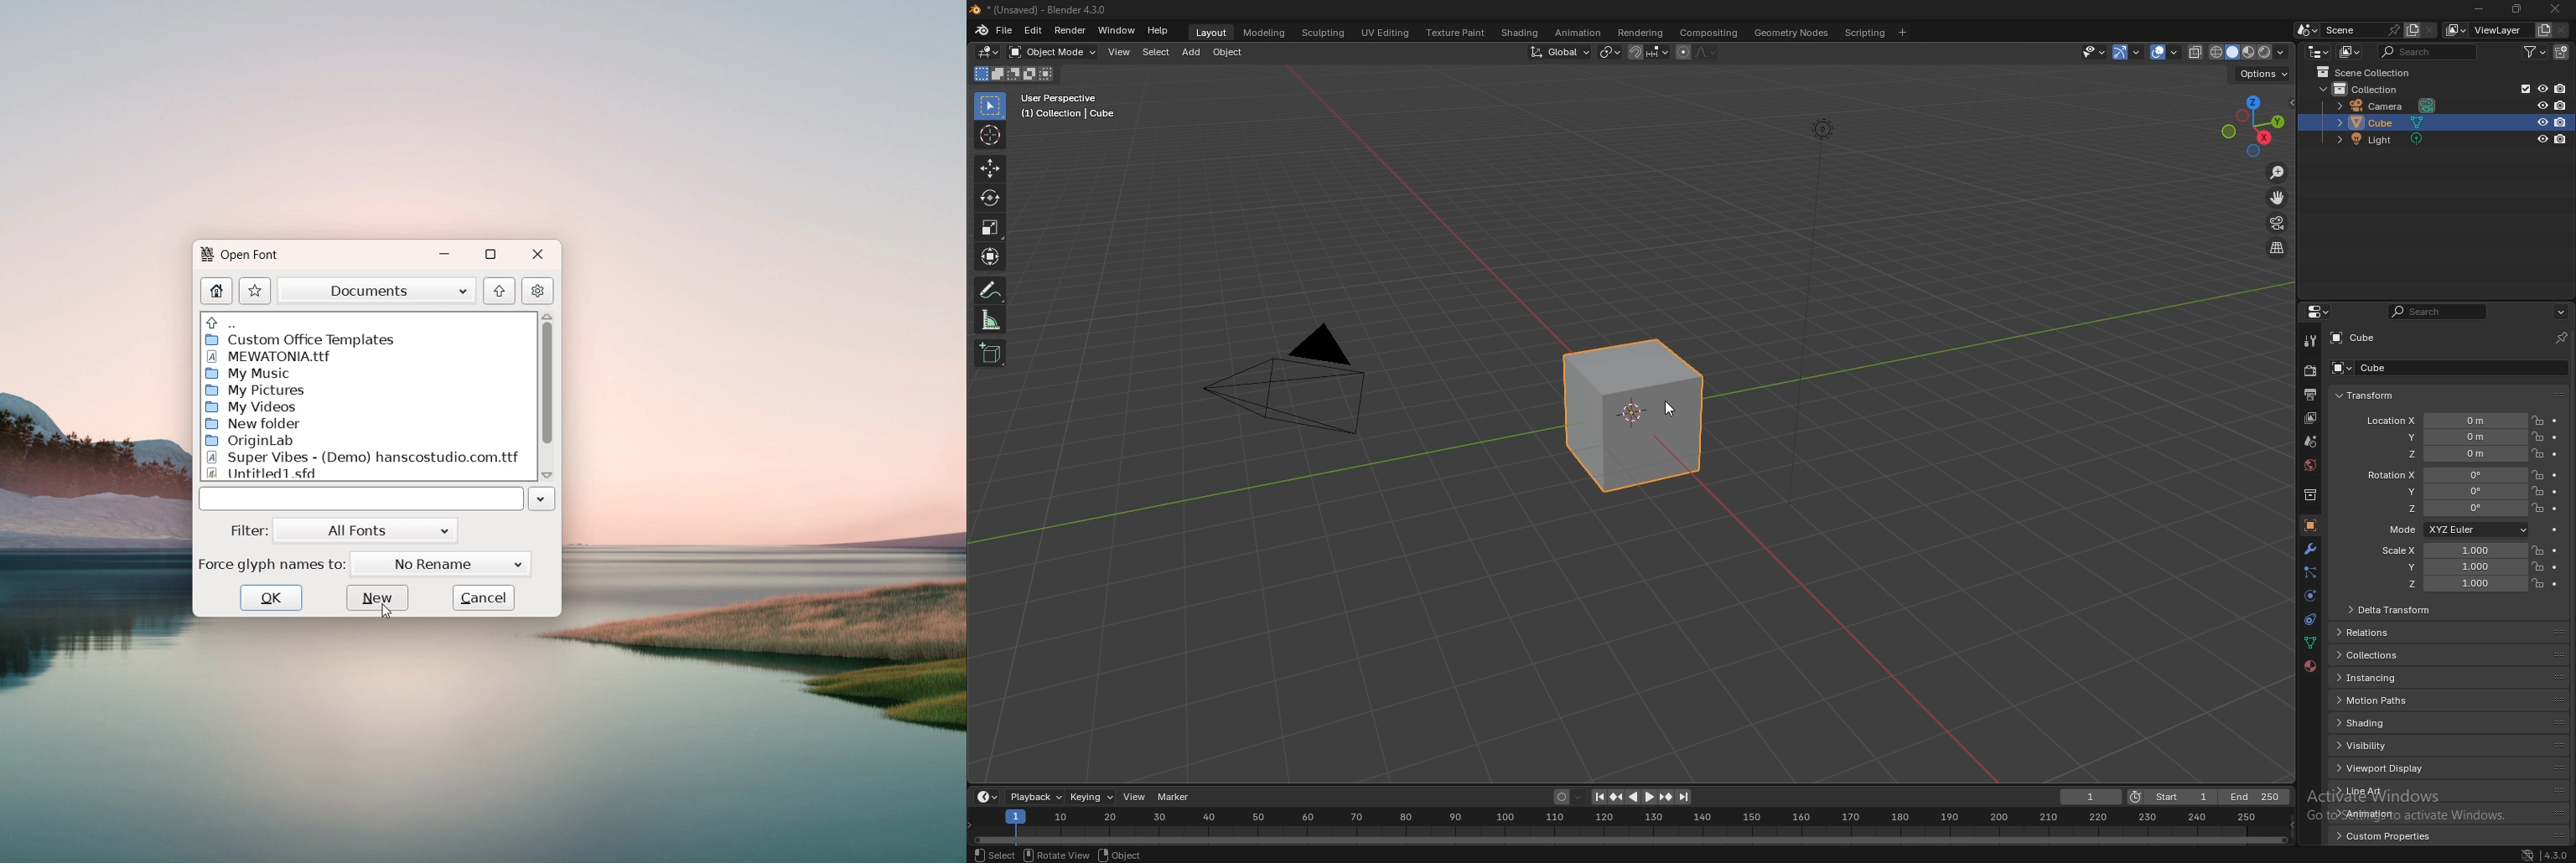  What do you see at coordinates (1666, 797) in the screenshot?
I see `jump to keyframe` at bounding box center [1666, 797].